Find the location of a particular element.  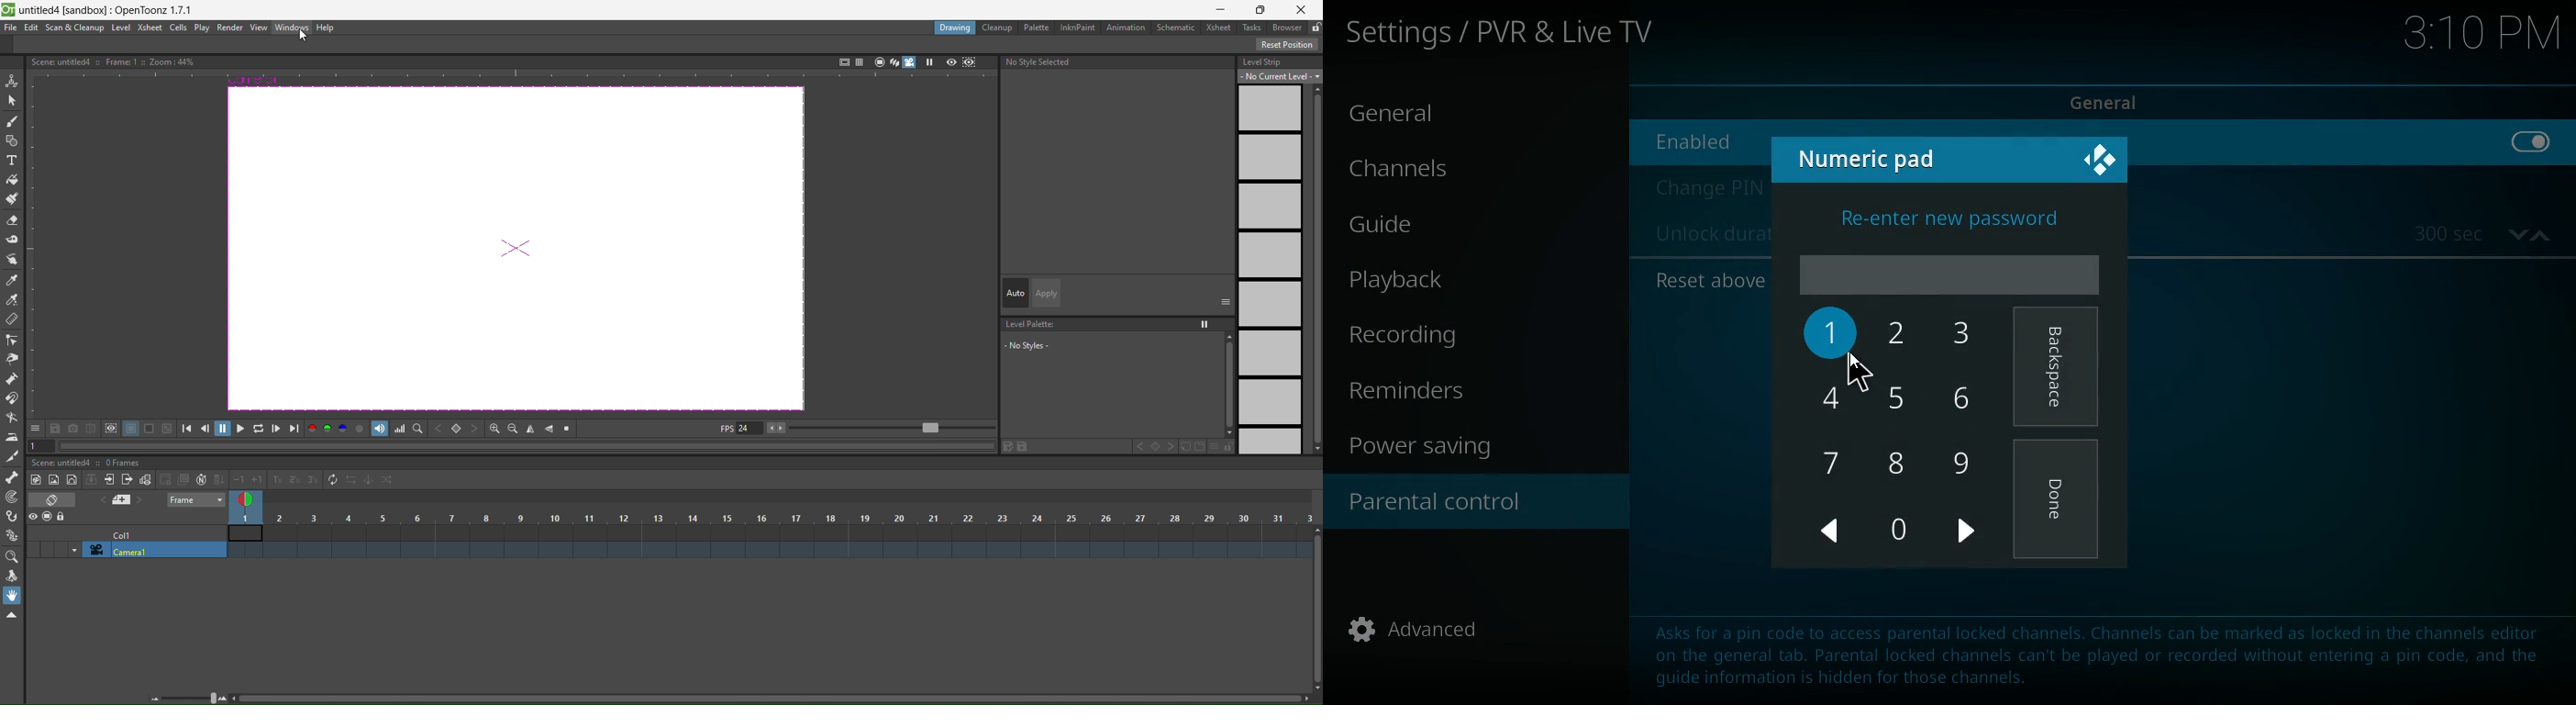

control point editor is located at coordinates (12, 340).